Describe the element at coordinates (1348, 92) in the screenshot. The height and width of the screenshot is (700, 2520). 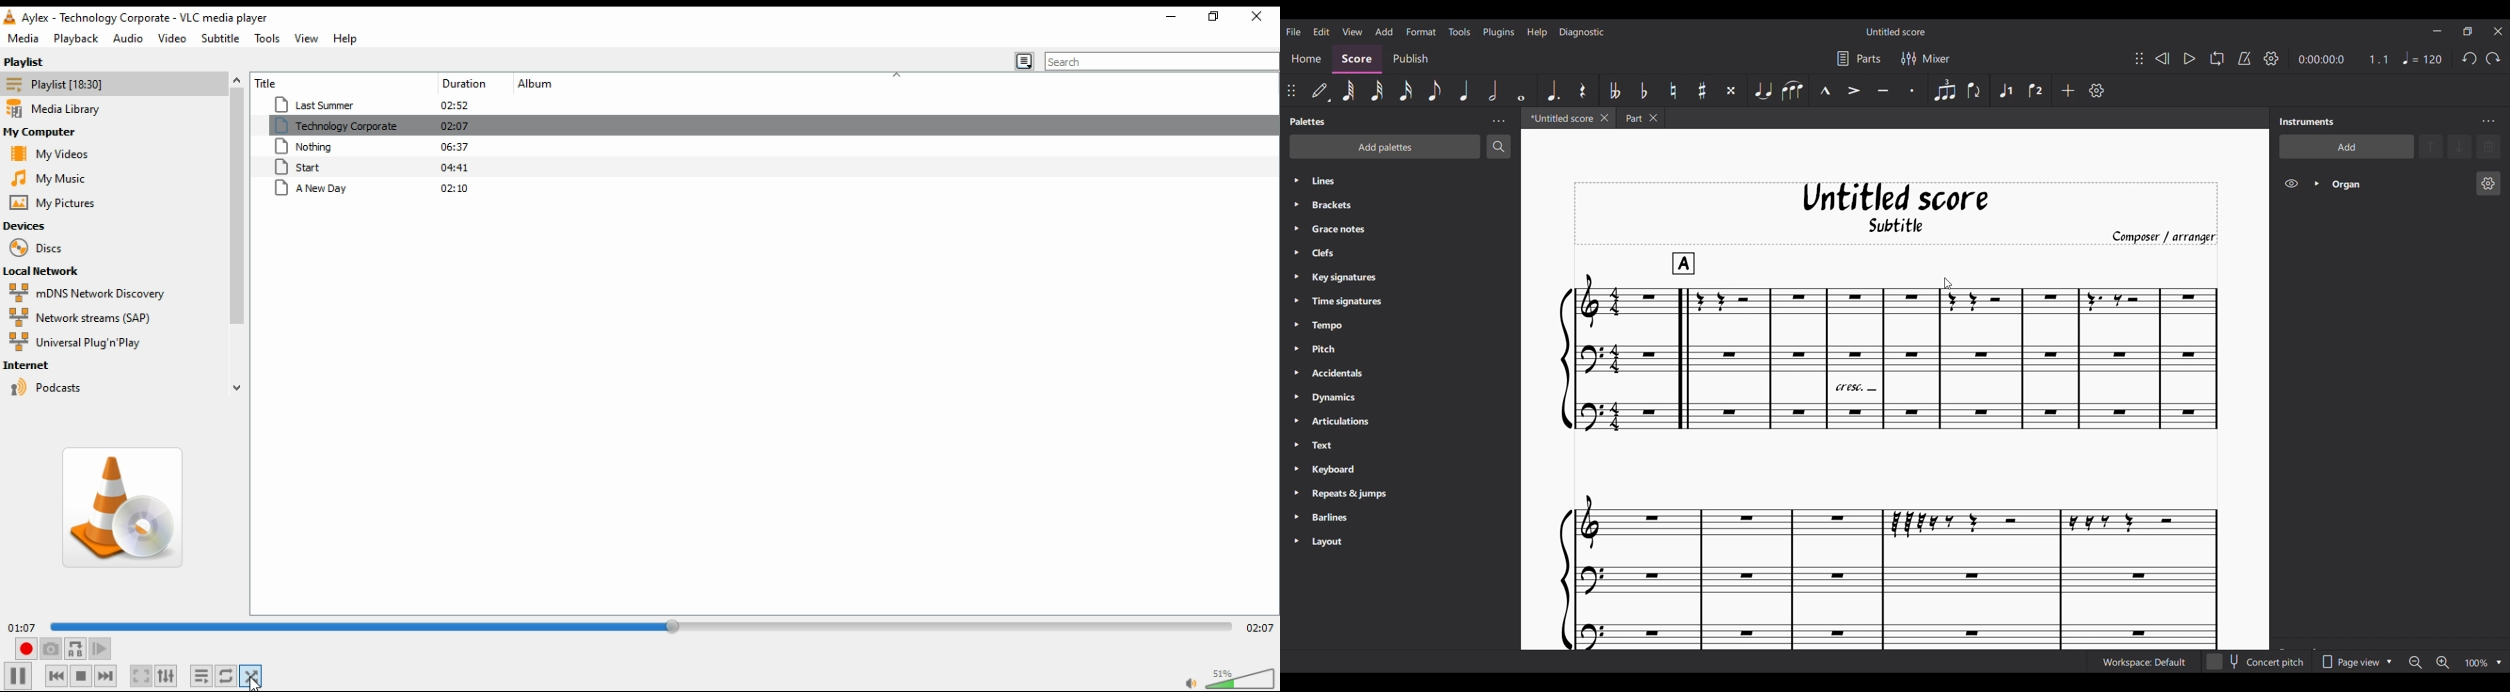
I see `64th note` at that location.